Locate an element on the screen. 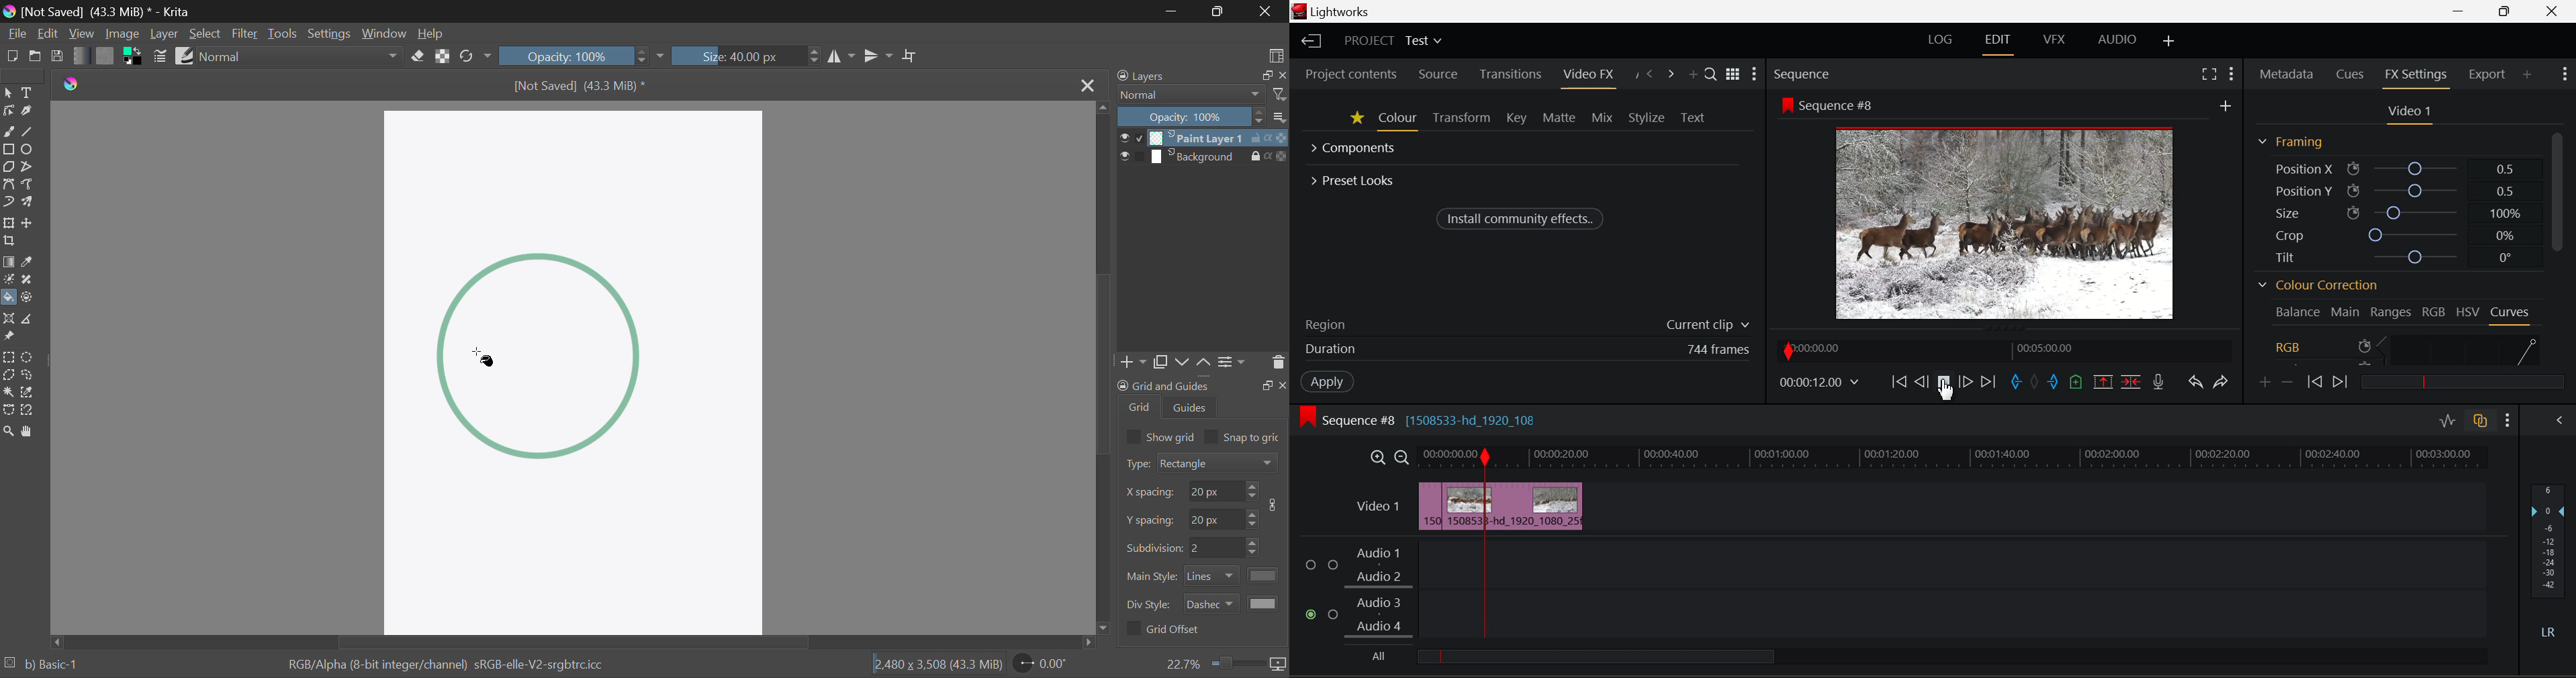 The height and width of the screenshot is (700, 2576). Audio Level is located at coordinates (1900, 588).